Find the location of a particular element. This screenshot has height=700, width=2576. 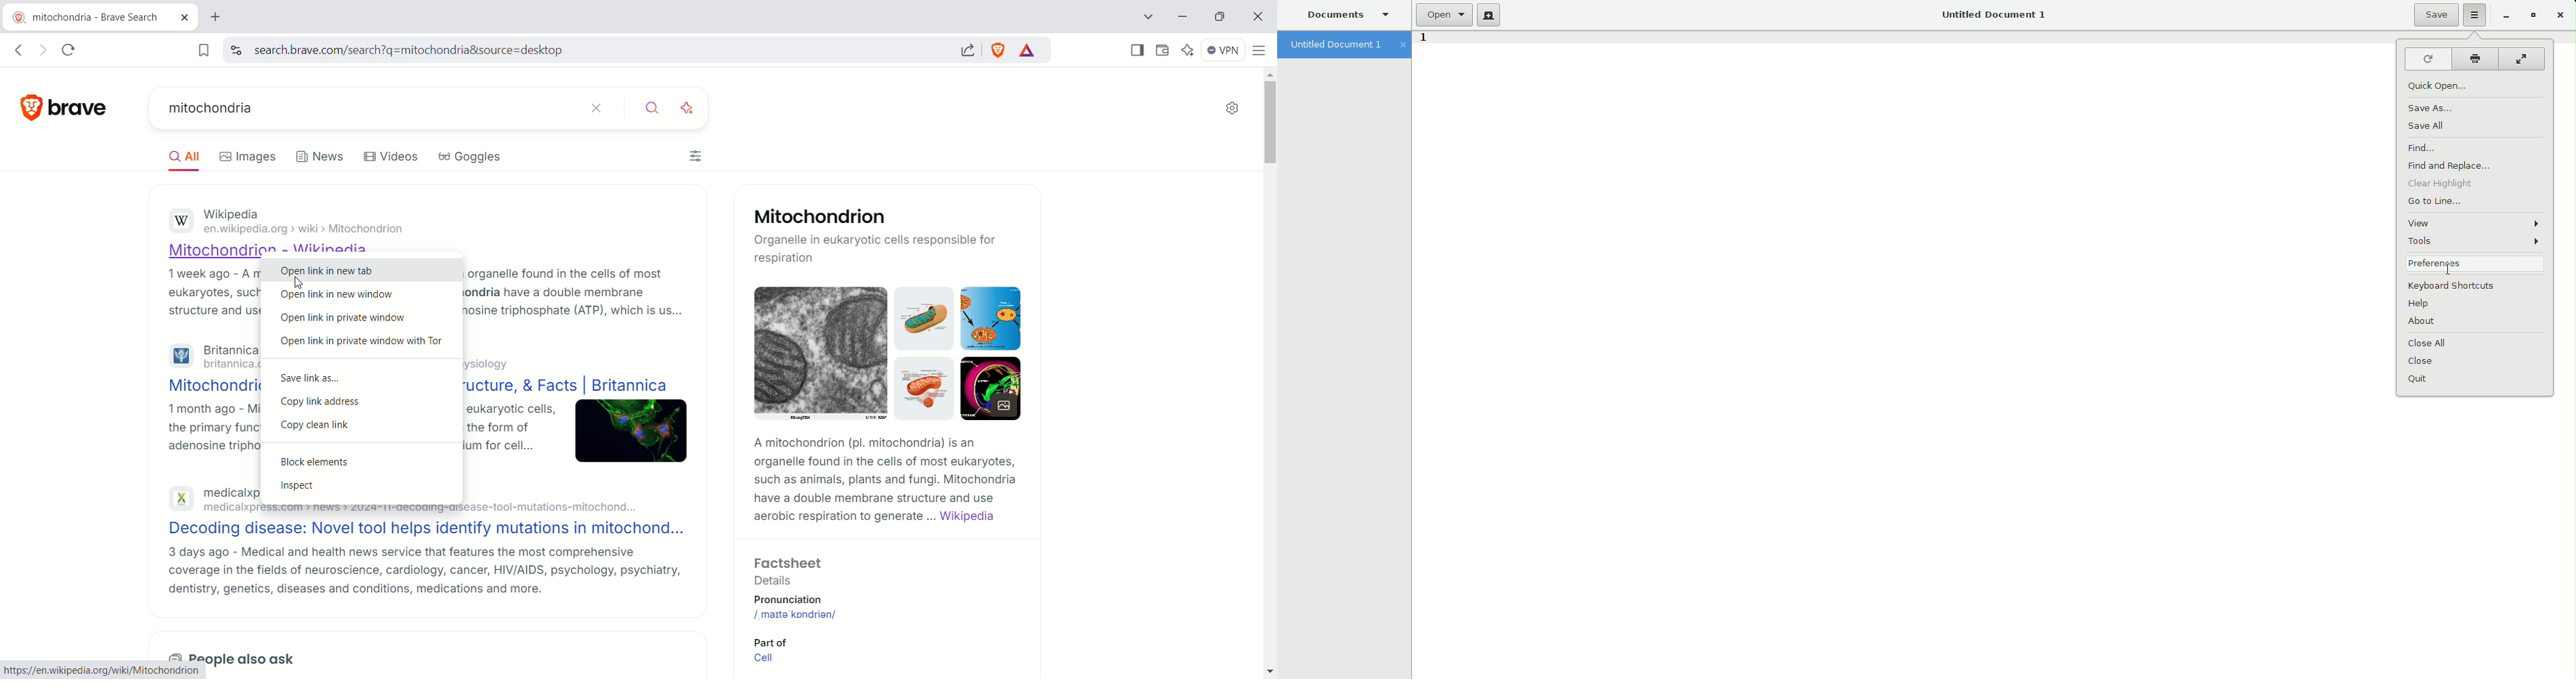

Quick open is located at coordinates (2437, 85).